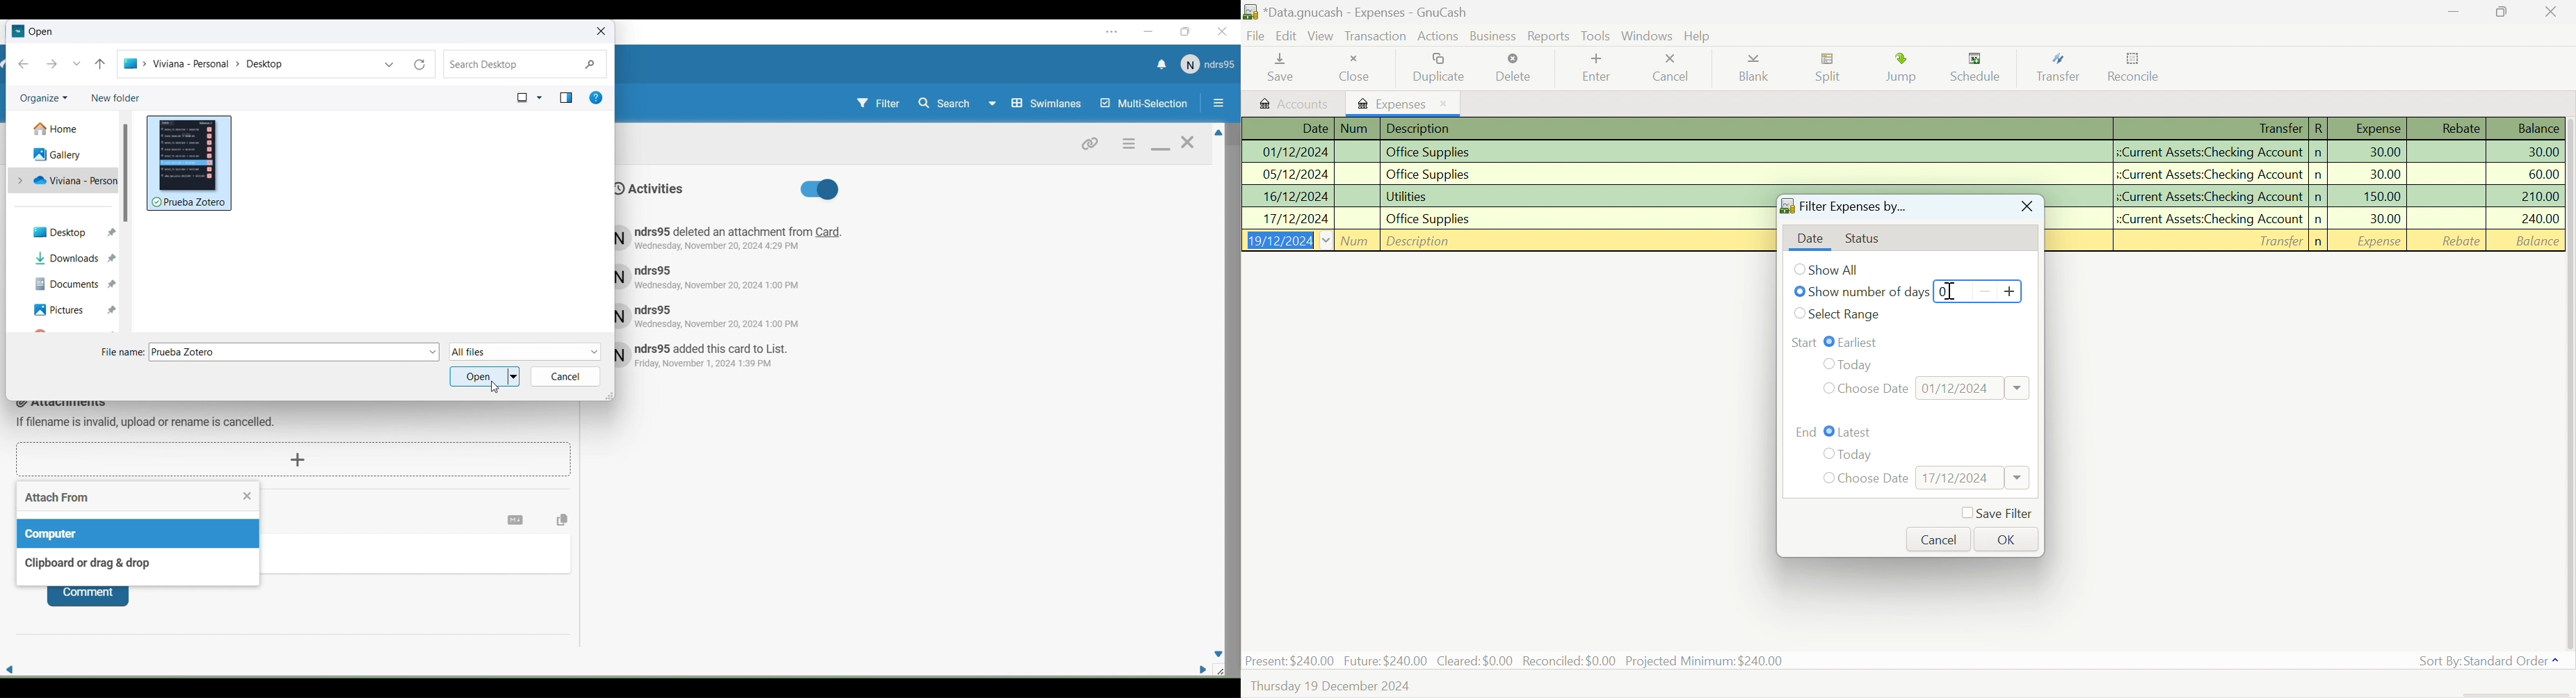 Image resolution: width=2576 pixels, height=700 pixels. What do you see at coordinates (138, 567) in the screenshot?
I see `Clipboard or drag & drop` at bounding box center [138, 567].